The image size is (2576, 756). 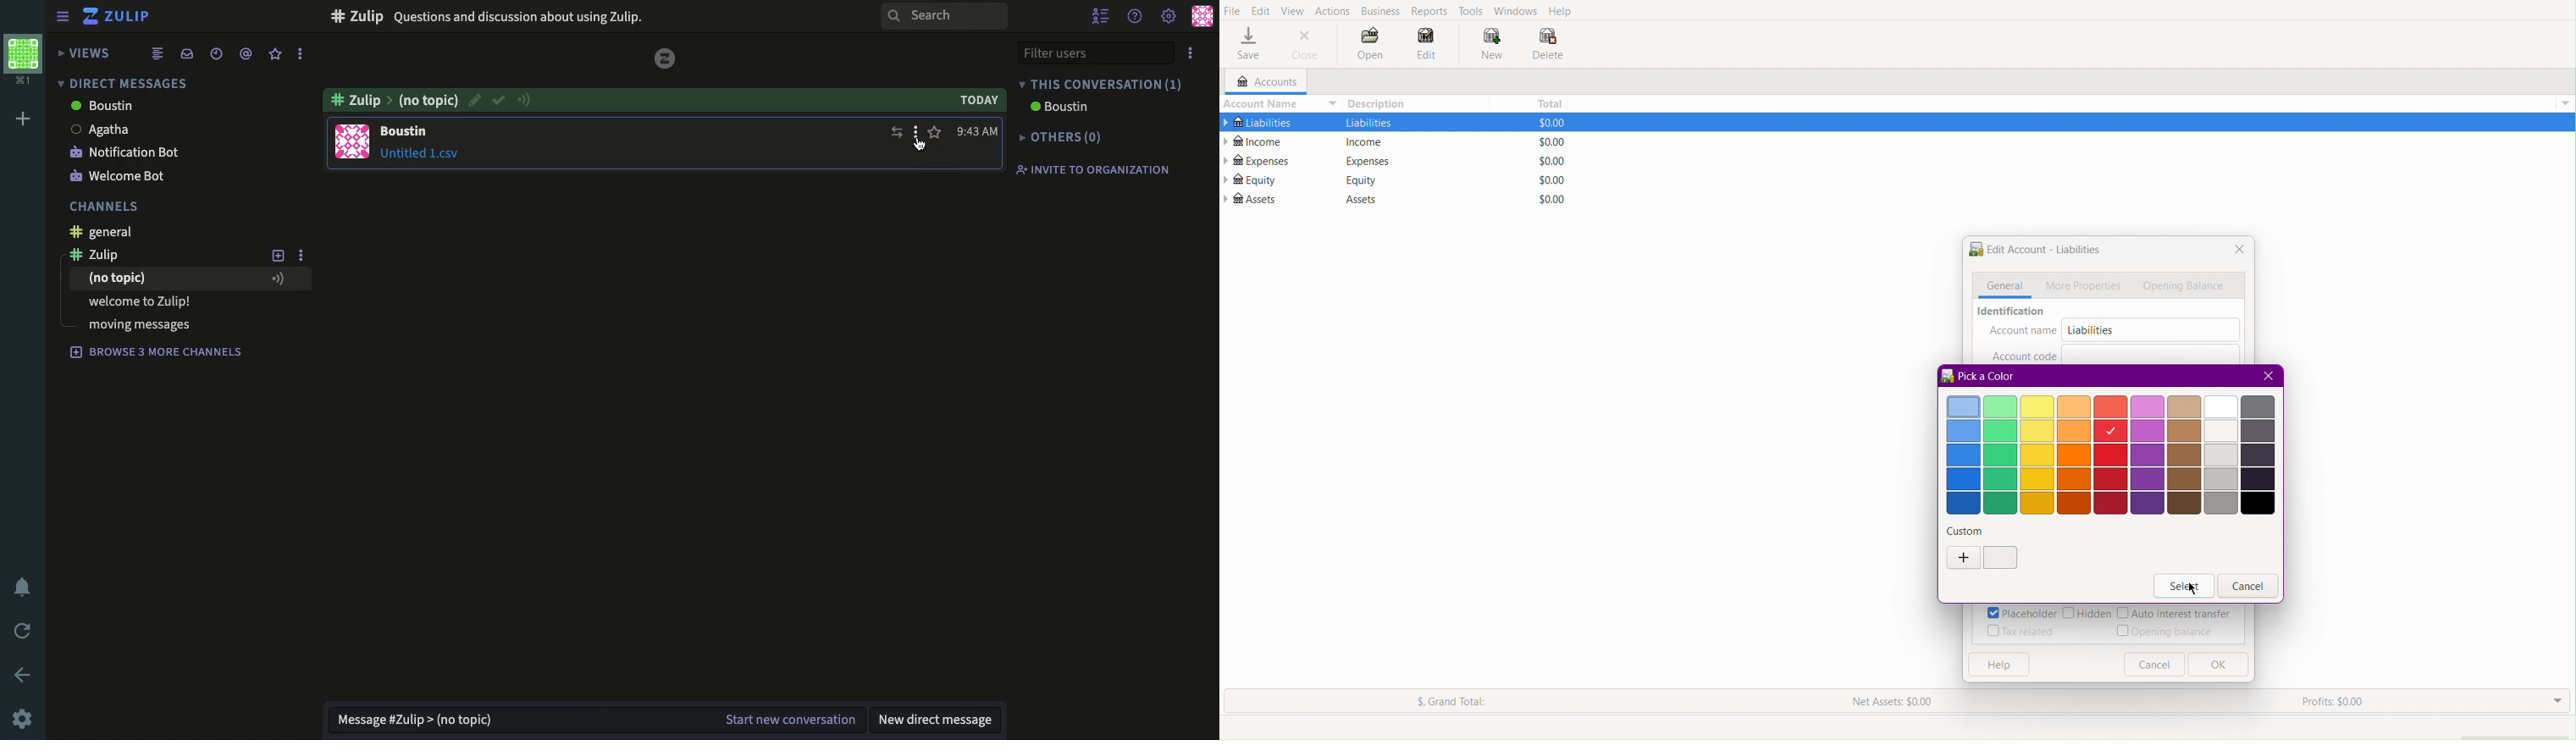 I want to click on Color options, so click(x=2110, y=454).